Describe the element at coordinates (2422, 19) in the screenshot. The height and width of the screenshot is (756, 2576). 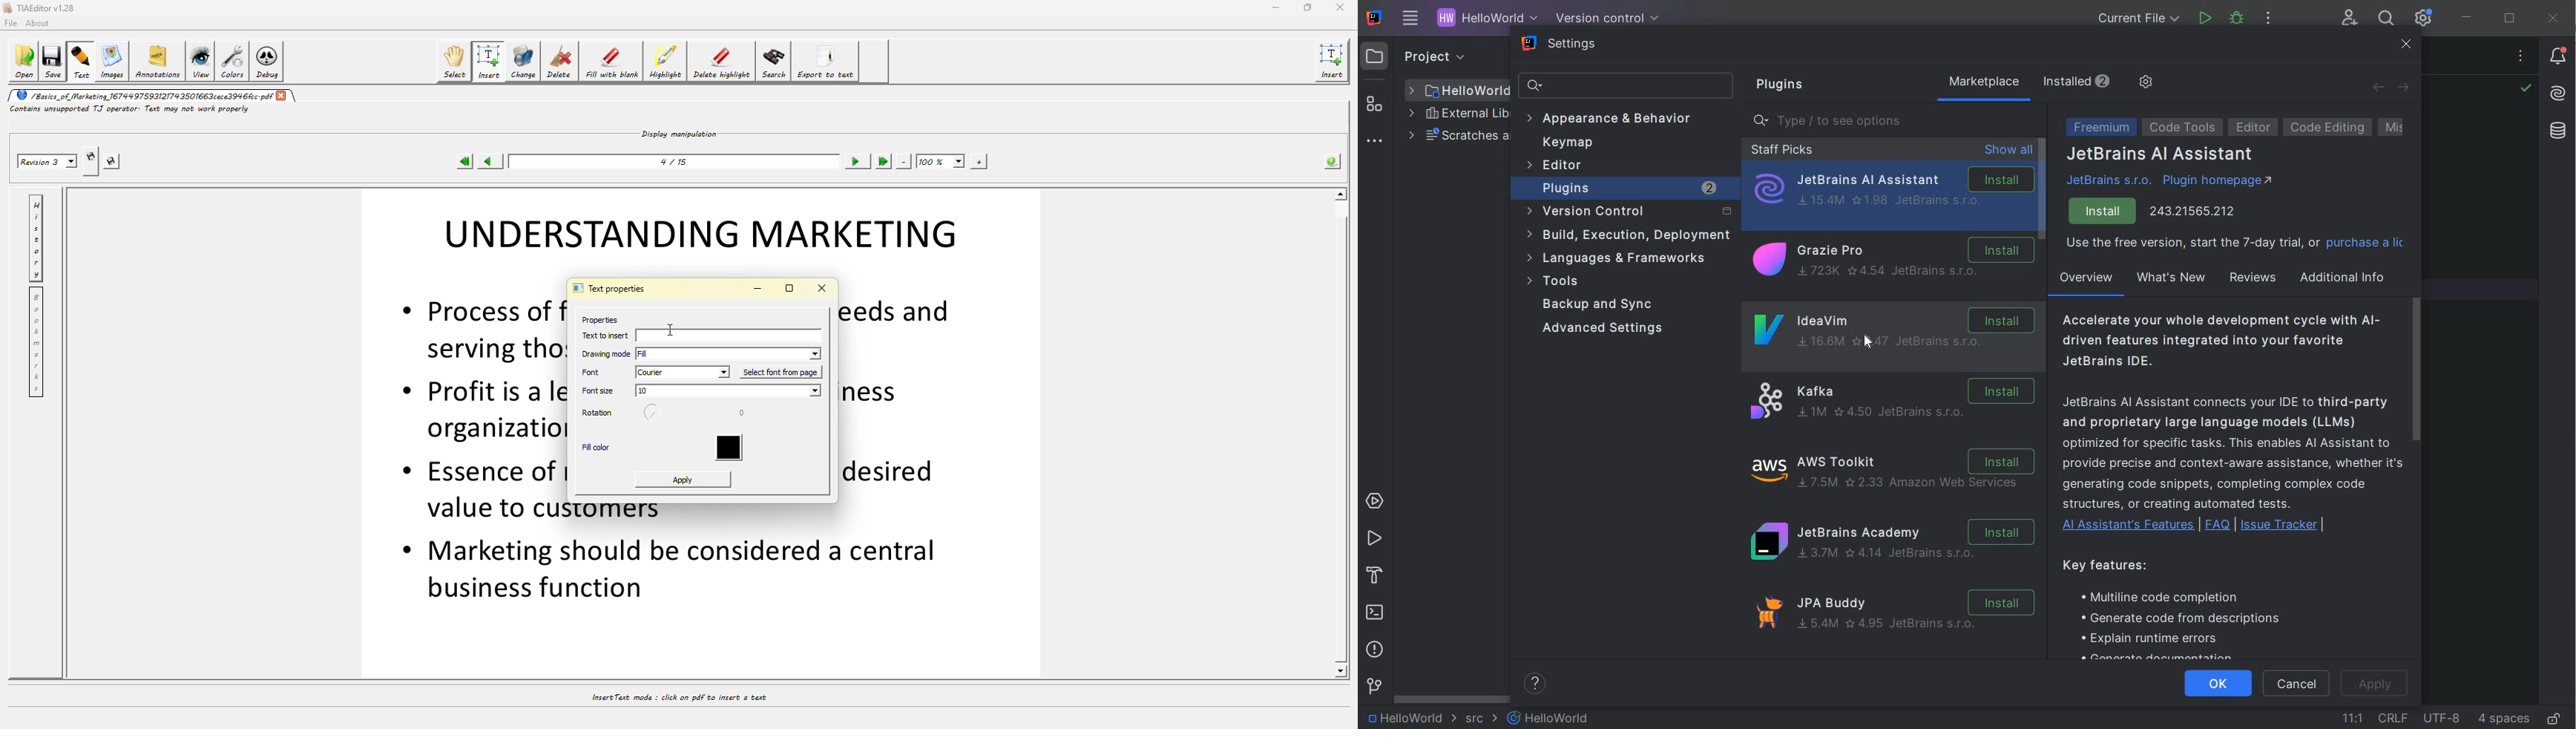
I see `IDE AND PROJECT SETTINGS` at that location.